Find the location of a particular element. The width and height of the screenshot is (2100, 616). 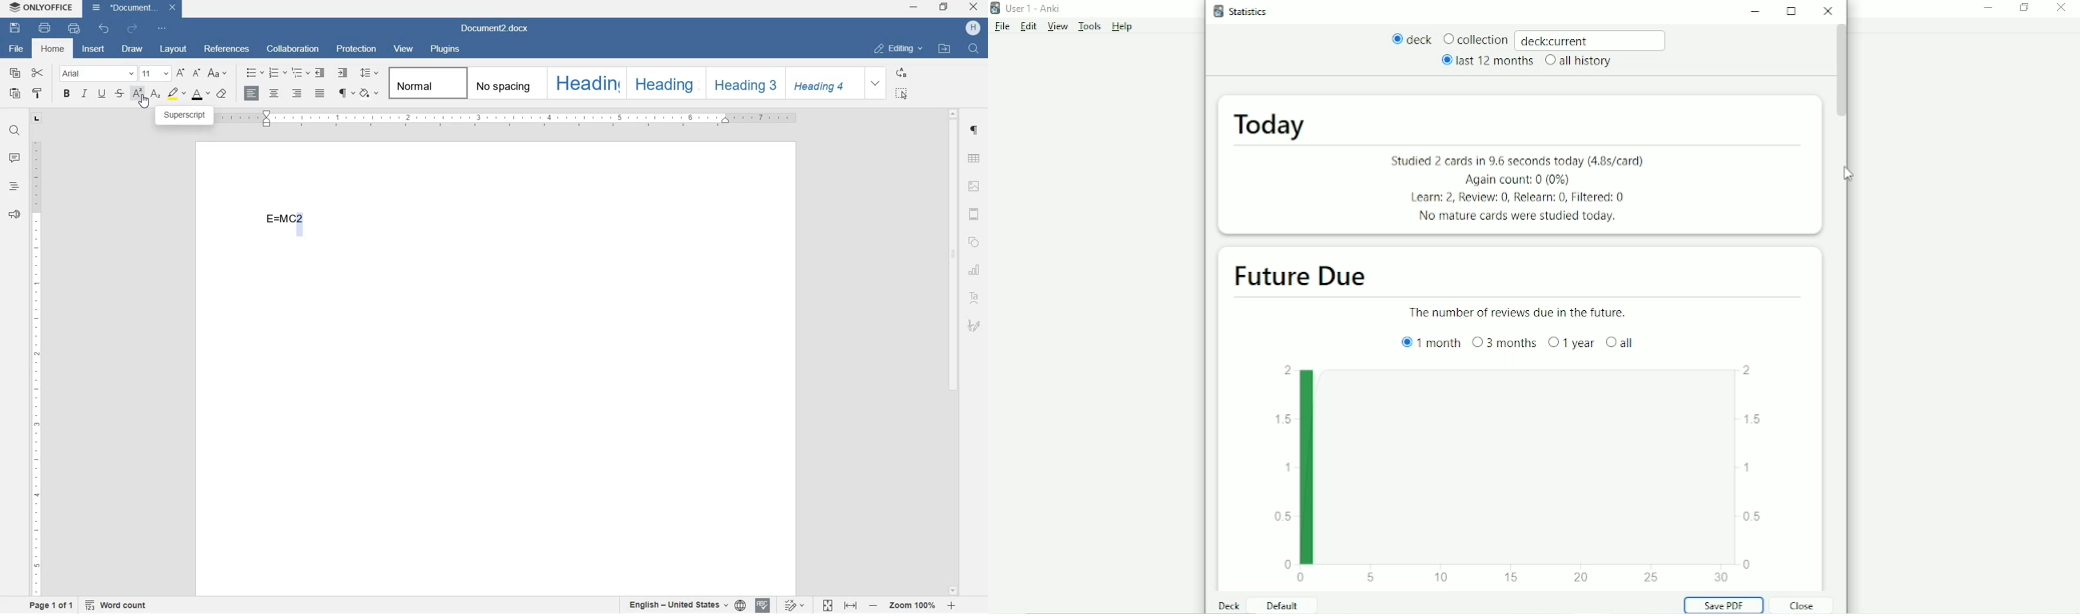

hp is located at coordinates (973, 28).